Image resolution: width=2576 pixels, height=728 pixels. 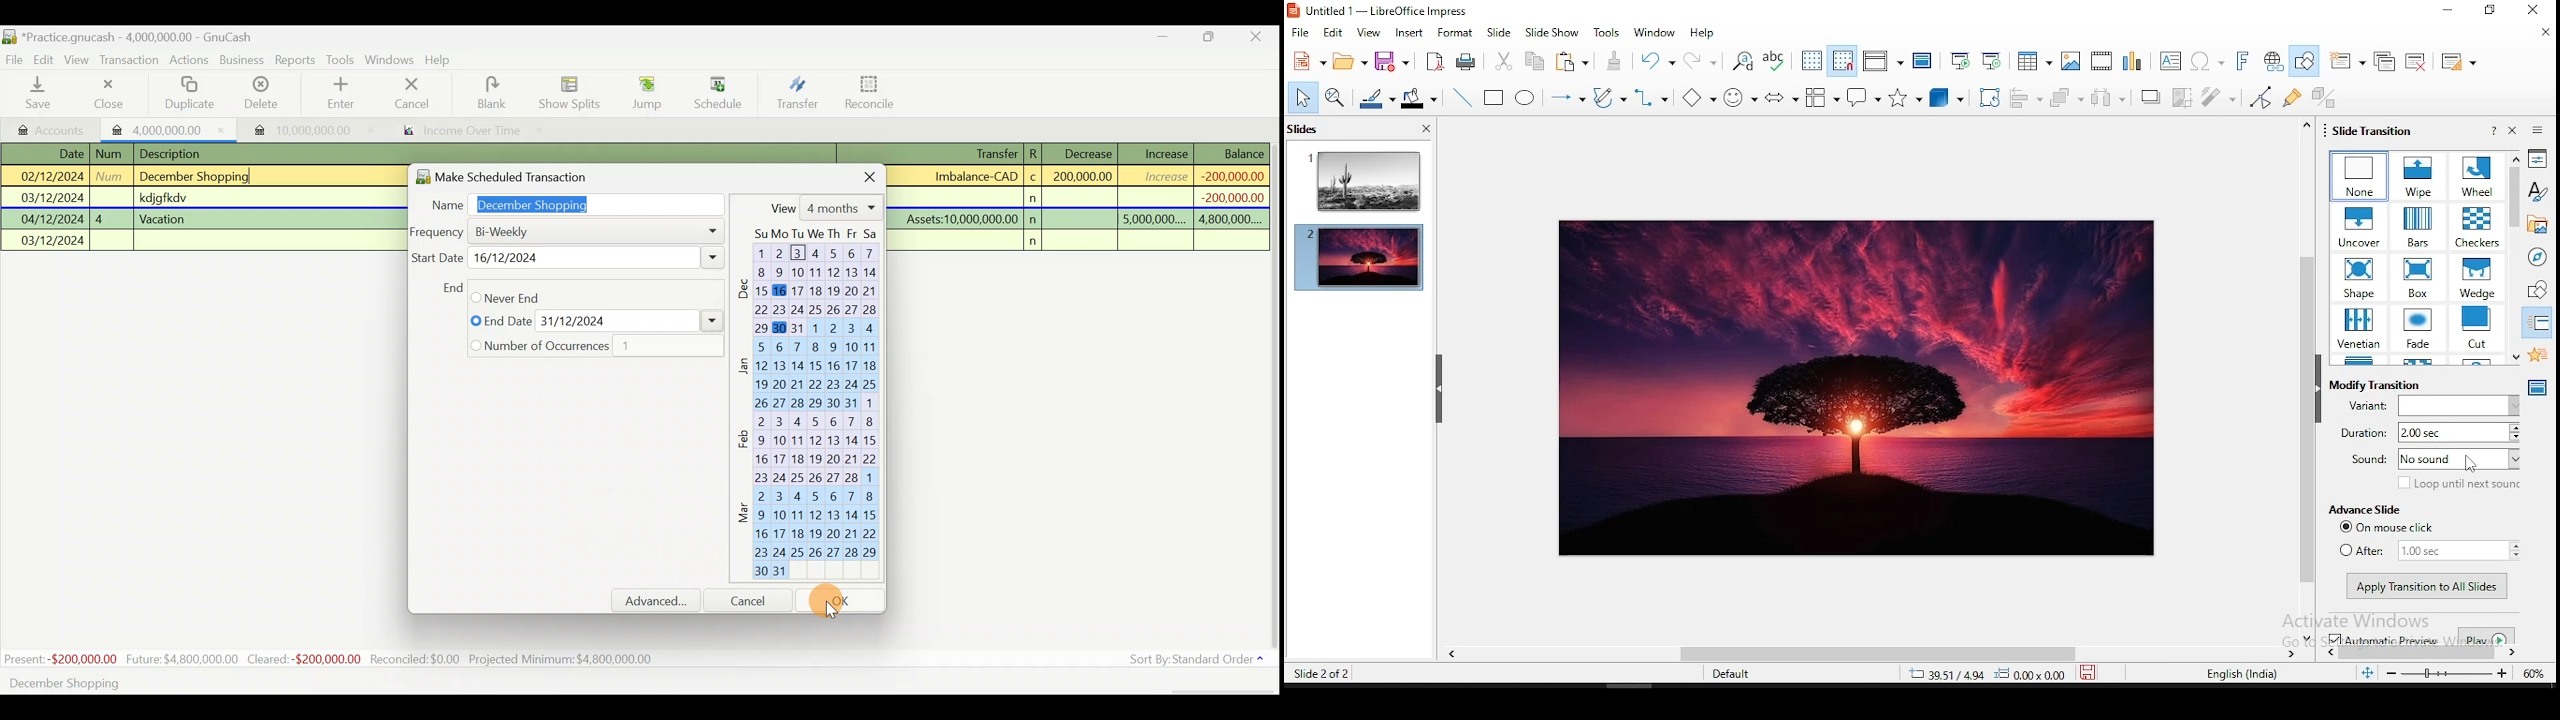 What do you see at coordinates (2291, 96) in the screenshot?
I see `show gluepoint functions` at bounding box center [2291, 96].